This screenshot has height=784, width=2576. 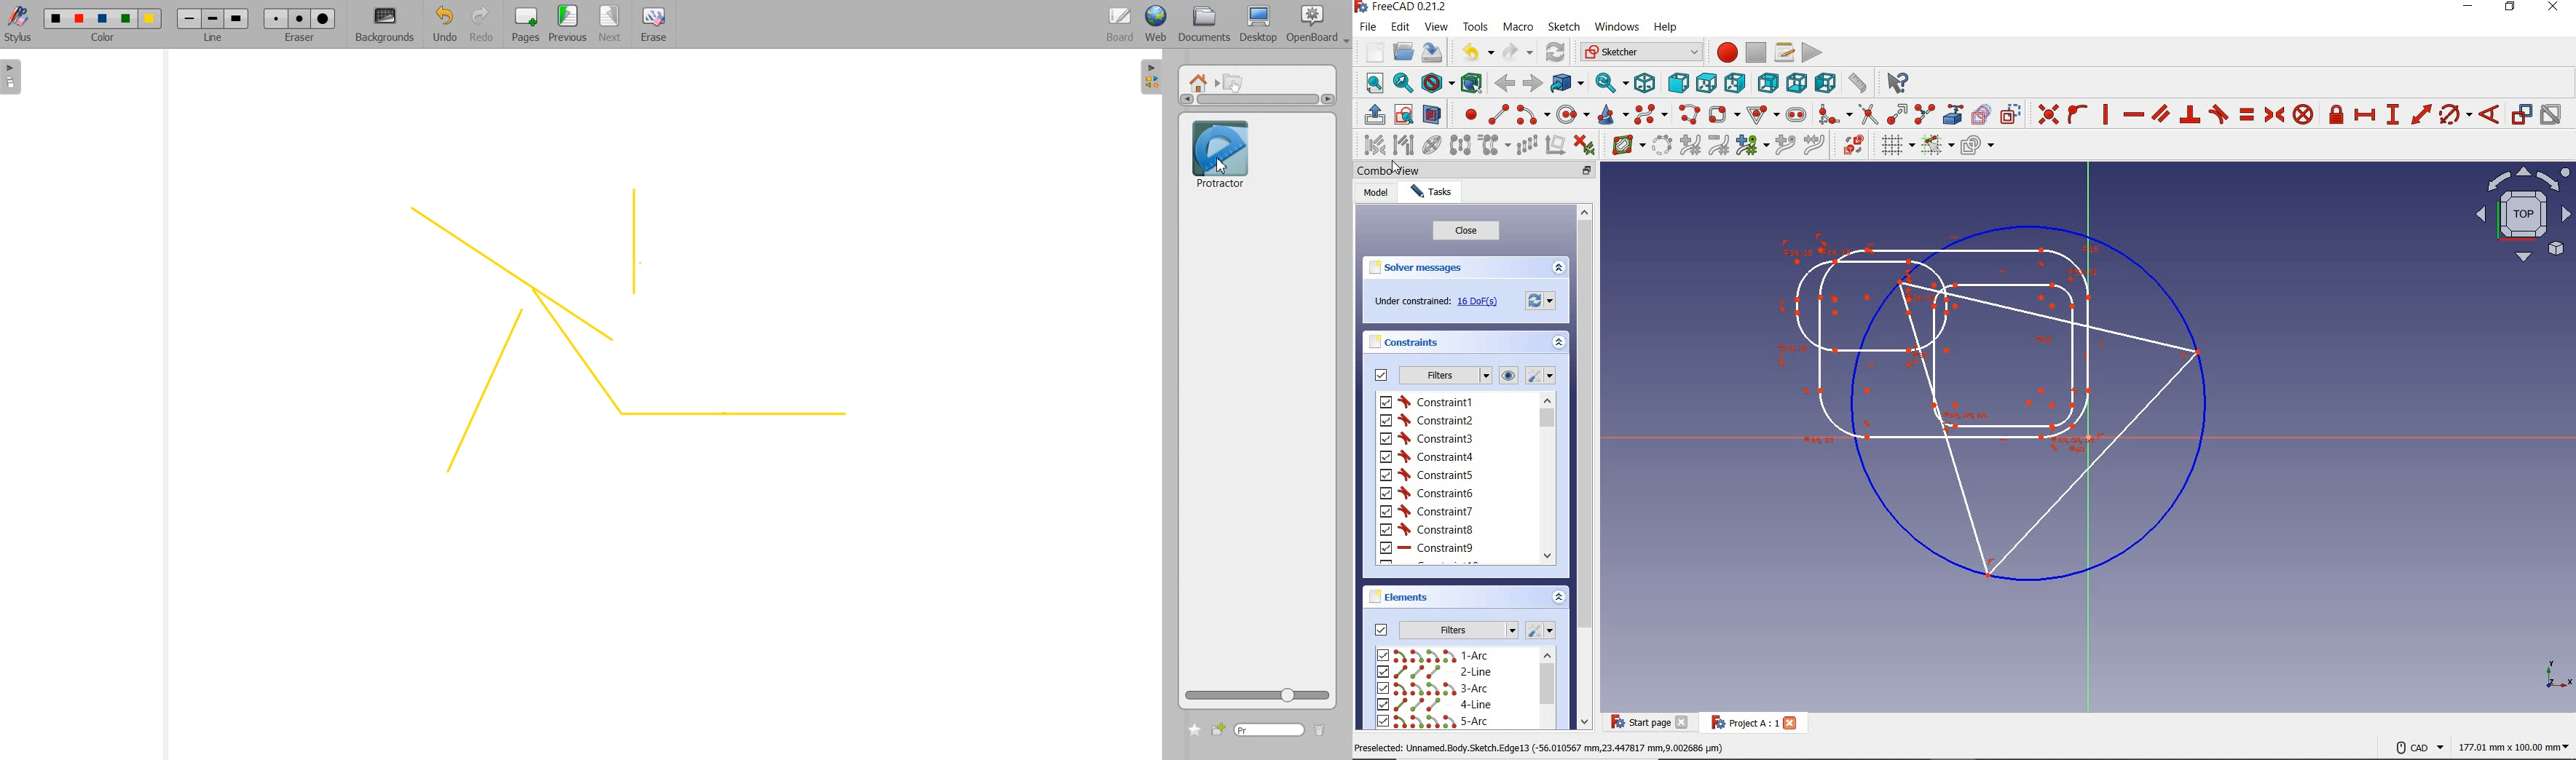 What do you see at coordinates (1567, 84) in the screenshot?
I see `go to linked object` at bounding box center [1567, 84].